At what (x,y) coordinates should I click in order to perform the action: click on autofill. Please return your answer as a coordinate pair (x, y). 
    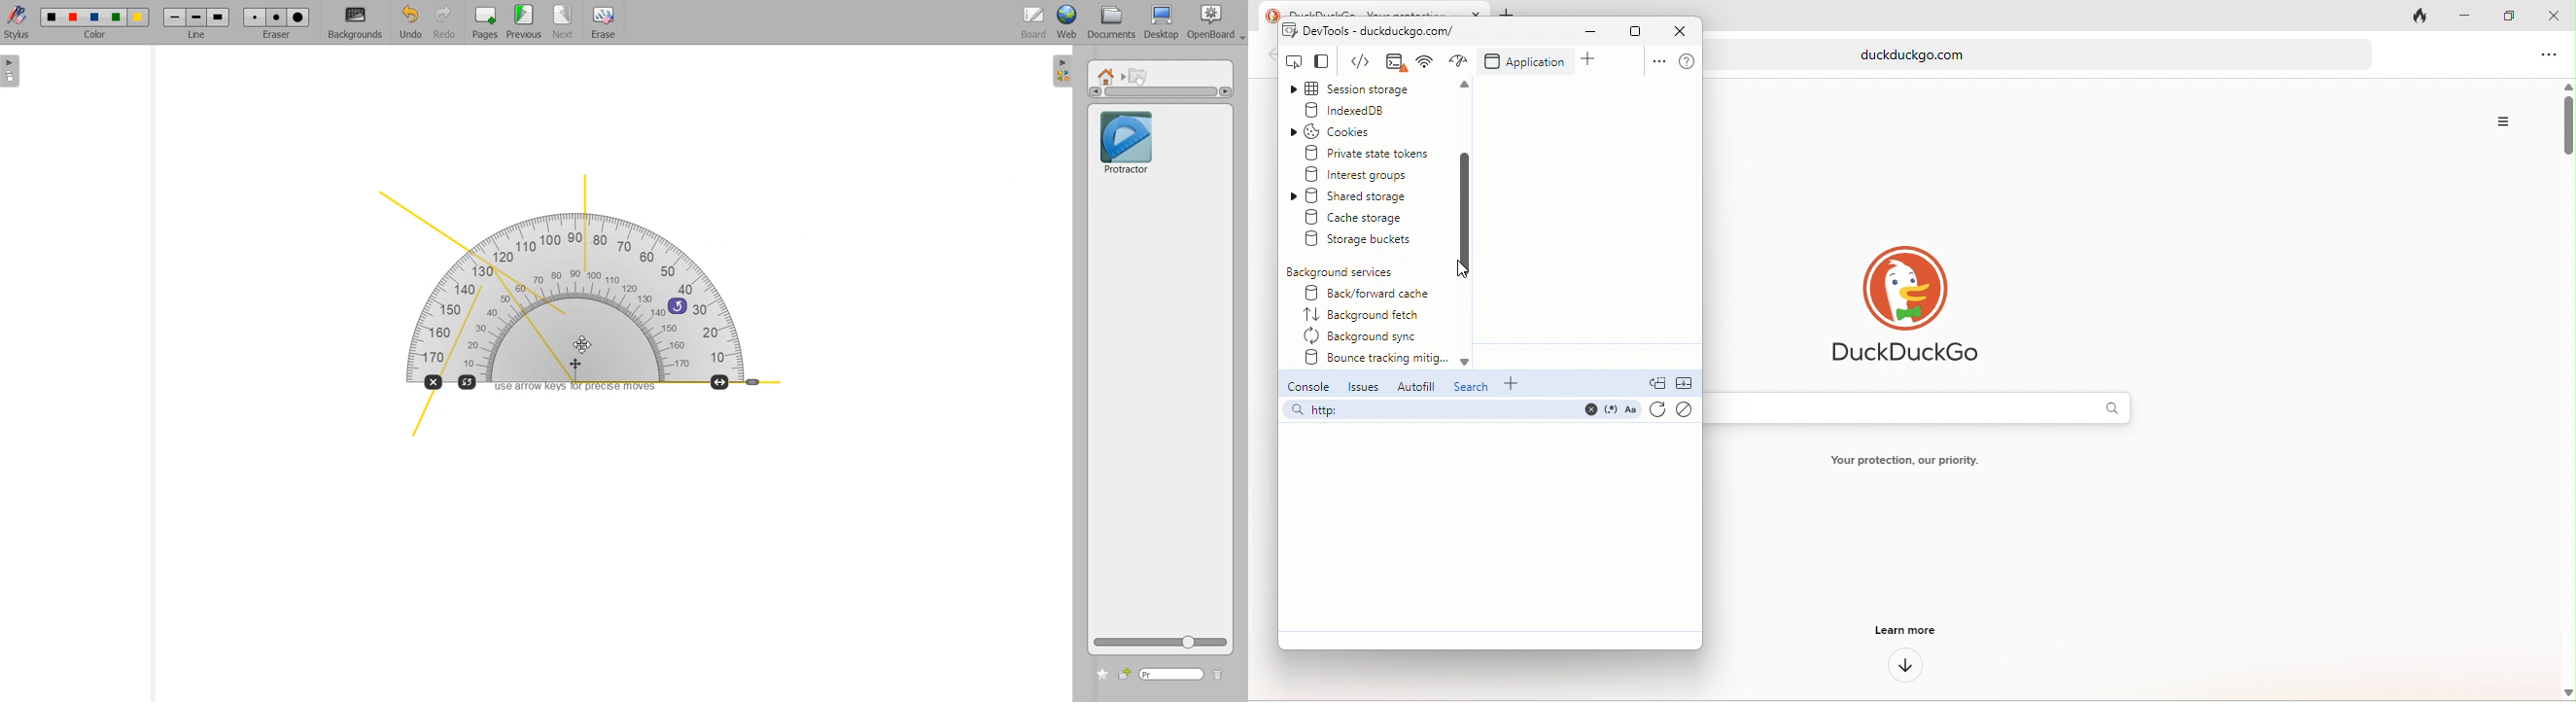
    Looking at the image, I should click on (1413, 386).